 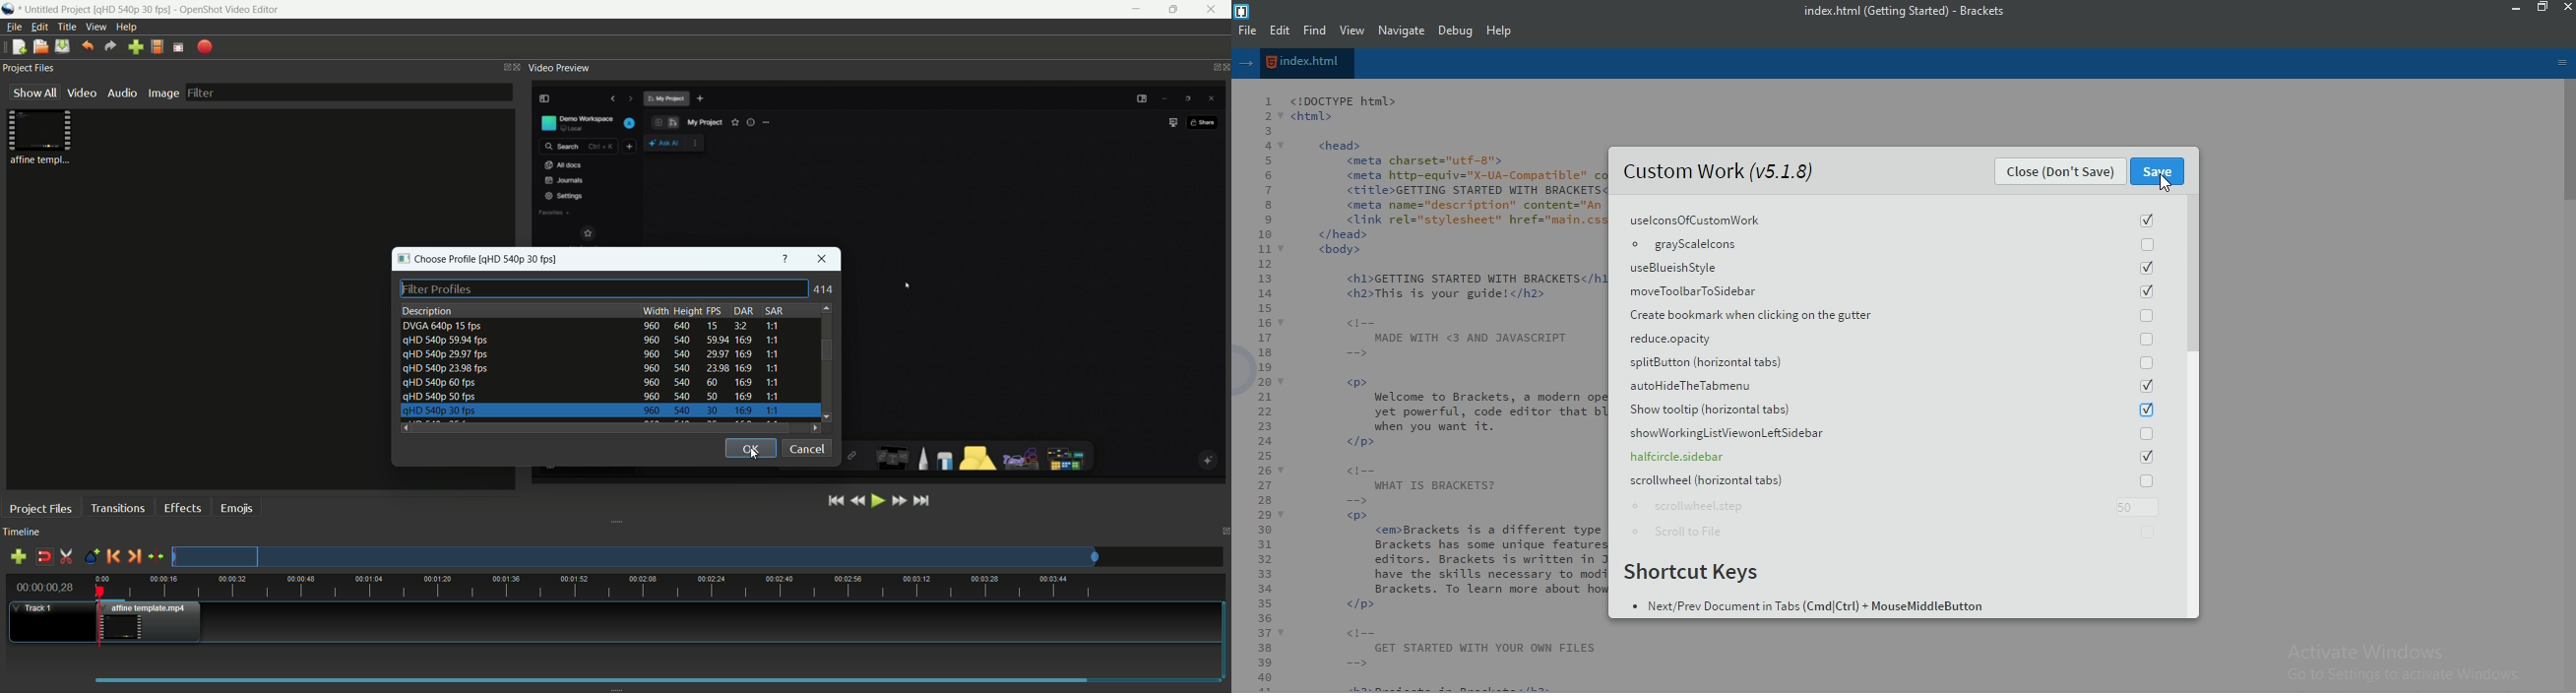 I want to click on maximize, so click(x=1177, y=10).